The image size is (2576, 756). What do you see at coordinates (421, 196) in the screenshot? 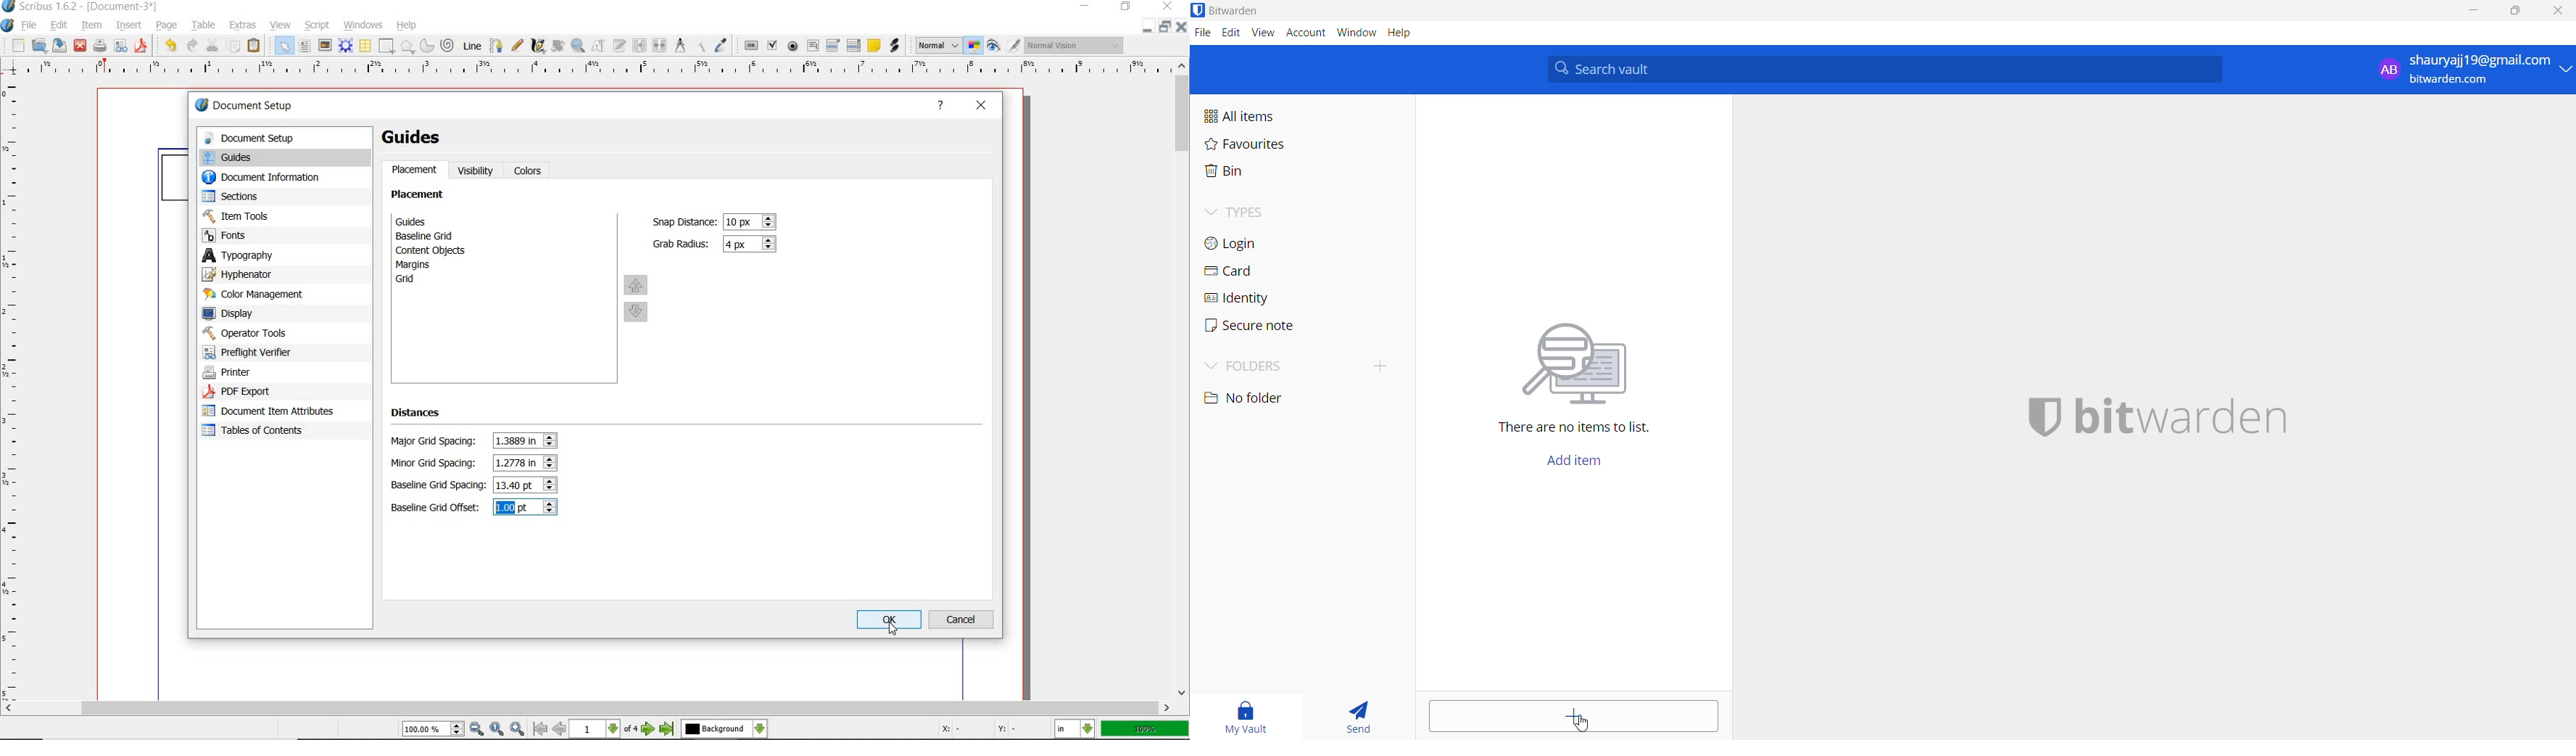
I see `placement` at bounding box center [421, 196].